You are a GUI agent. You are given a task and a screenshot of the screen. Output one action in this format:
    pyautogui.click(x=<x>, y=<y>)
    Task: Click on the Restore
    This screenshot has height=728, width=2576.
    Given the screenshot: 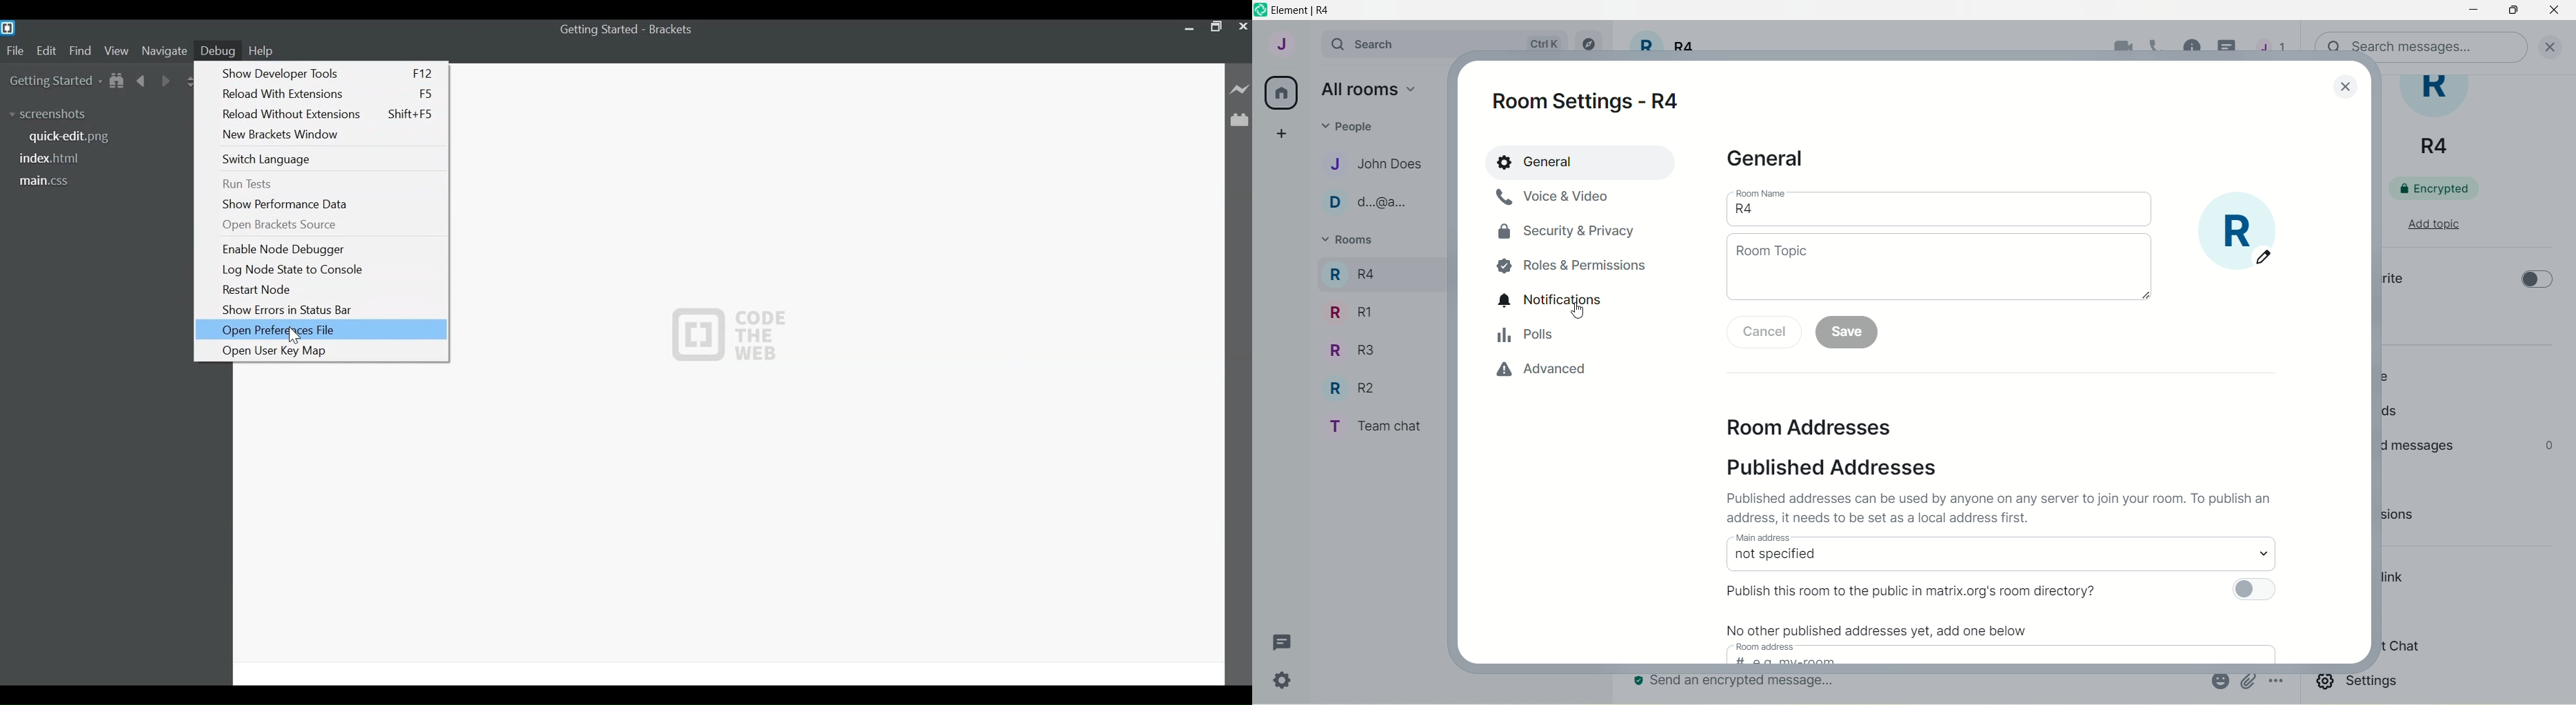 What is the action you would take?
    pyautogui.click(x=1215, y=25)
    